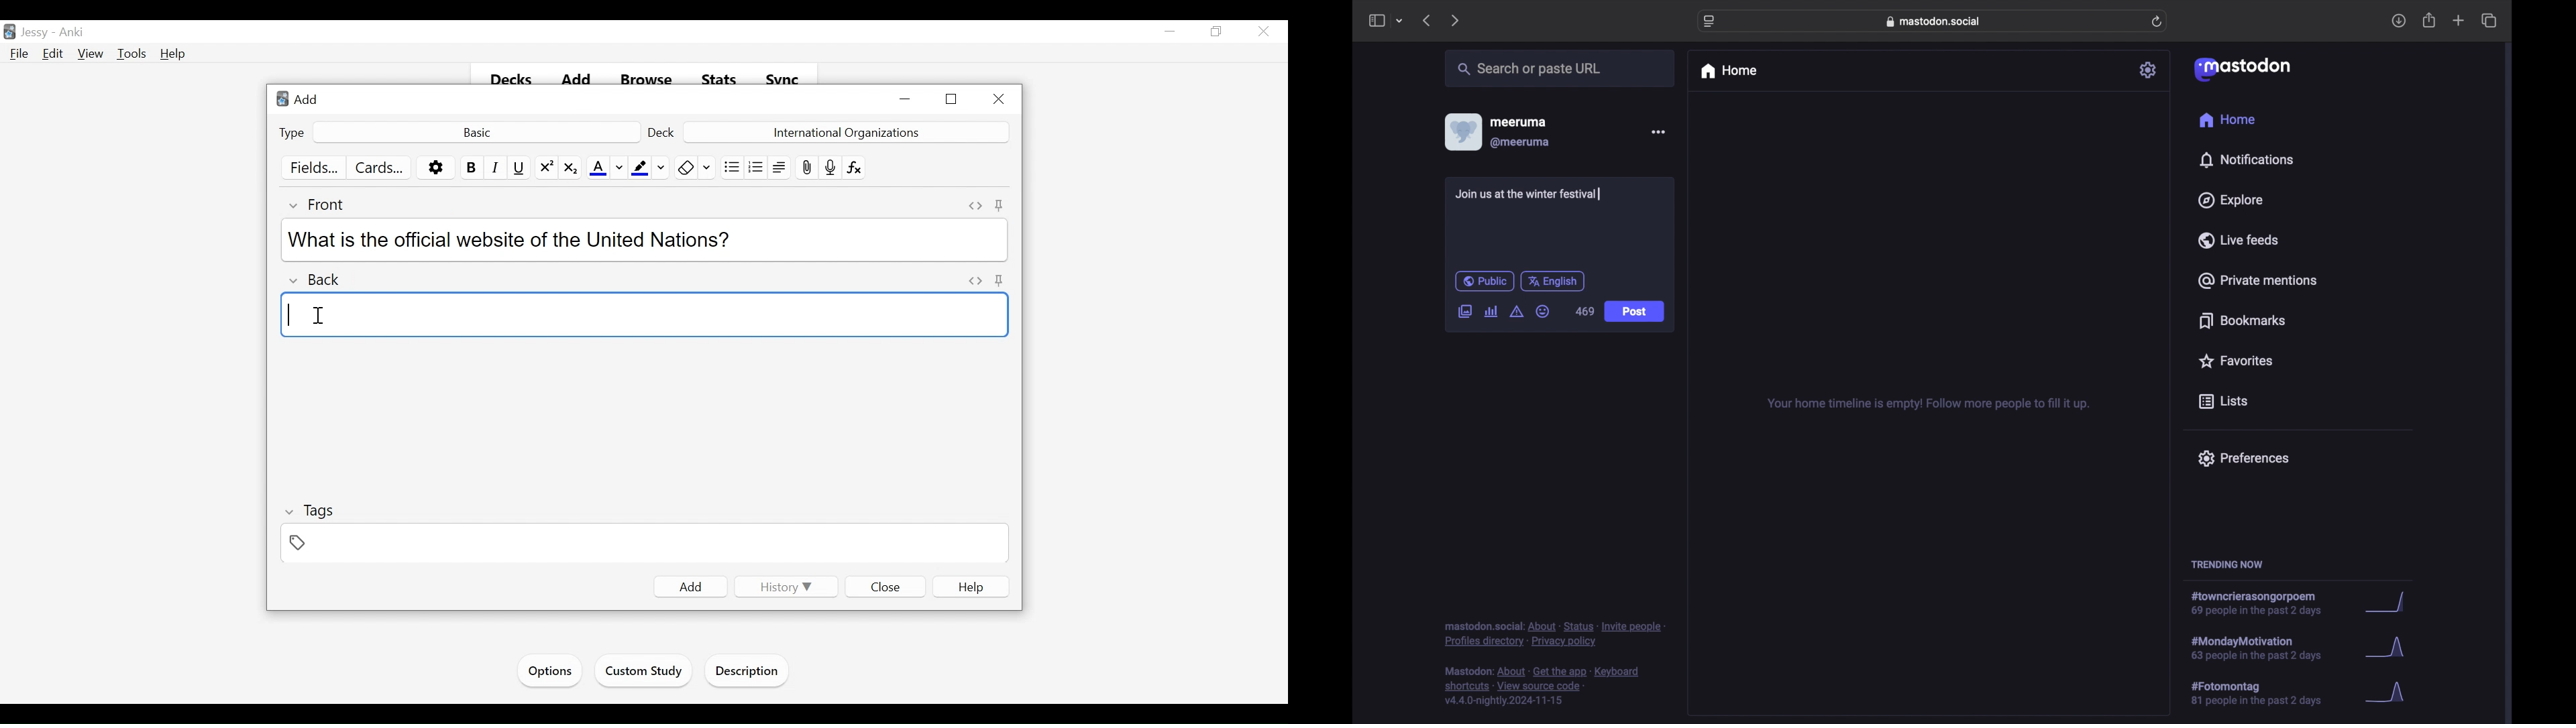 Image resolution: width=2576 pixels, height=728 pixels. I want to click on graph, so click(2389, 603).